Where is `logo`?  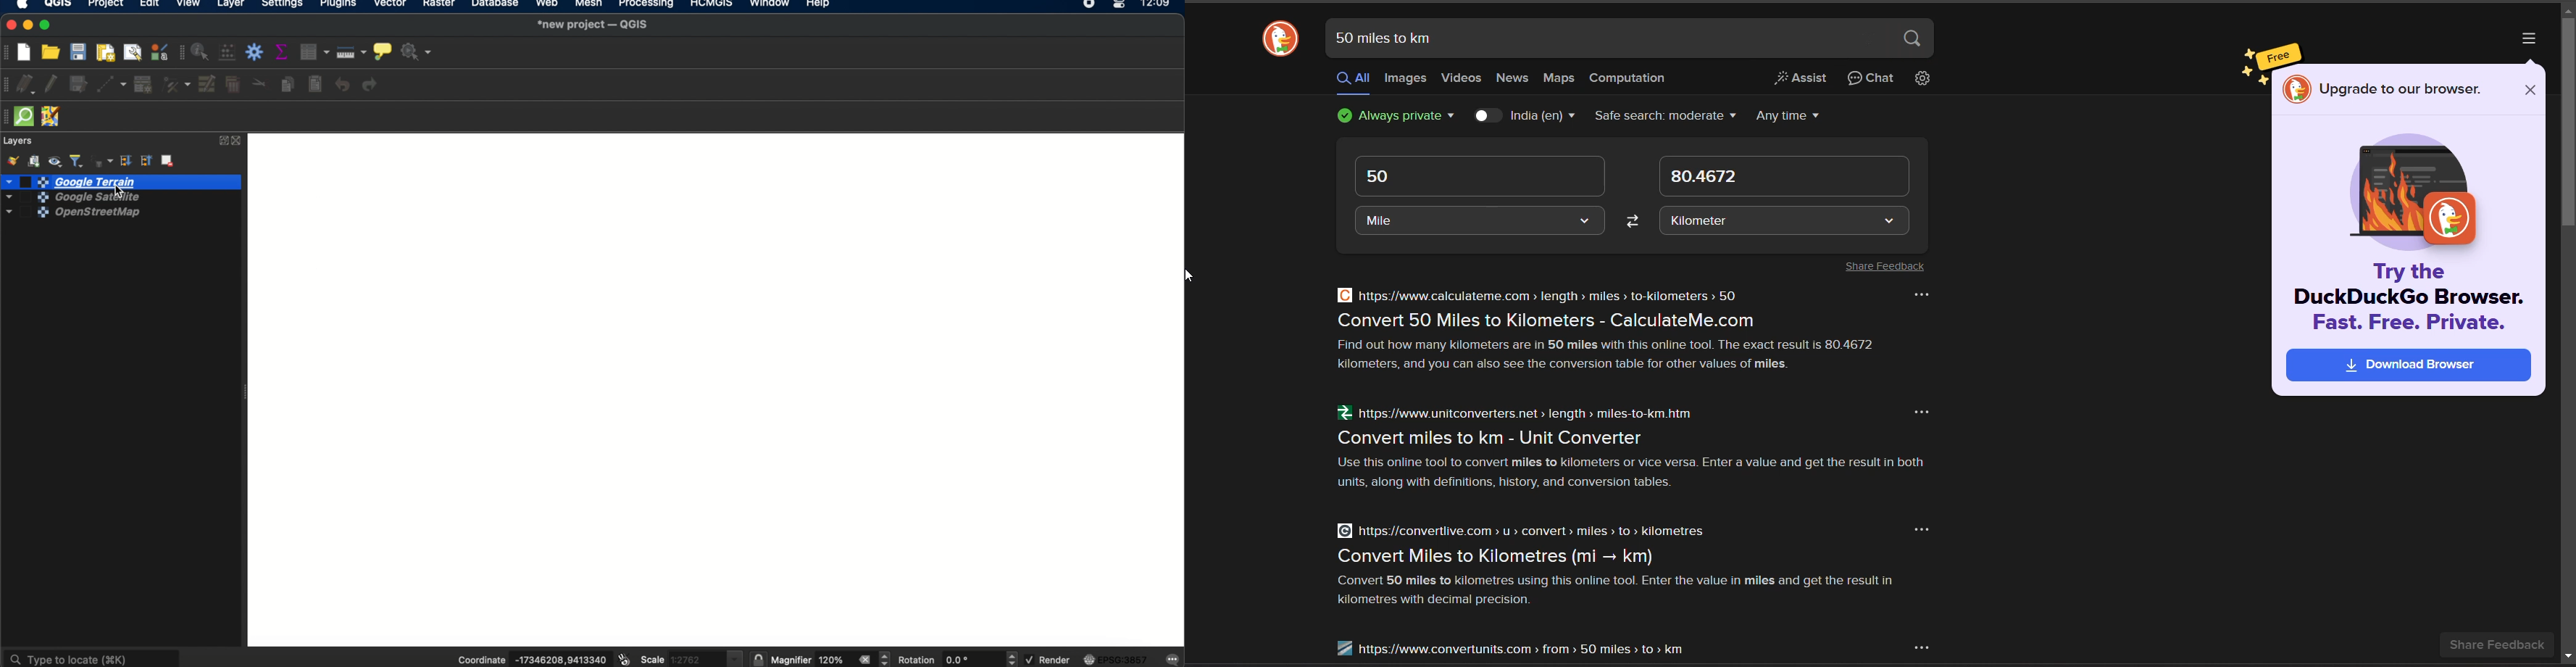 logo is located at coordinates (1278, 41).